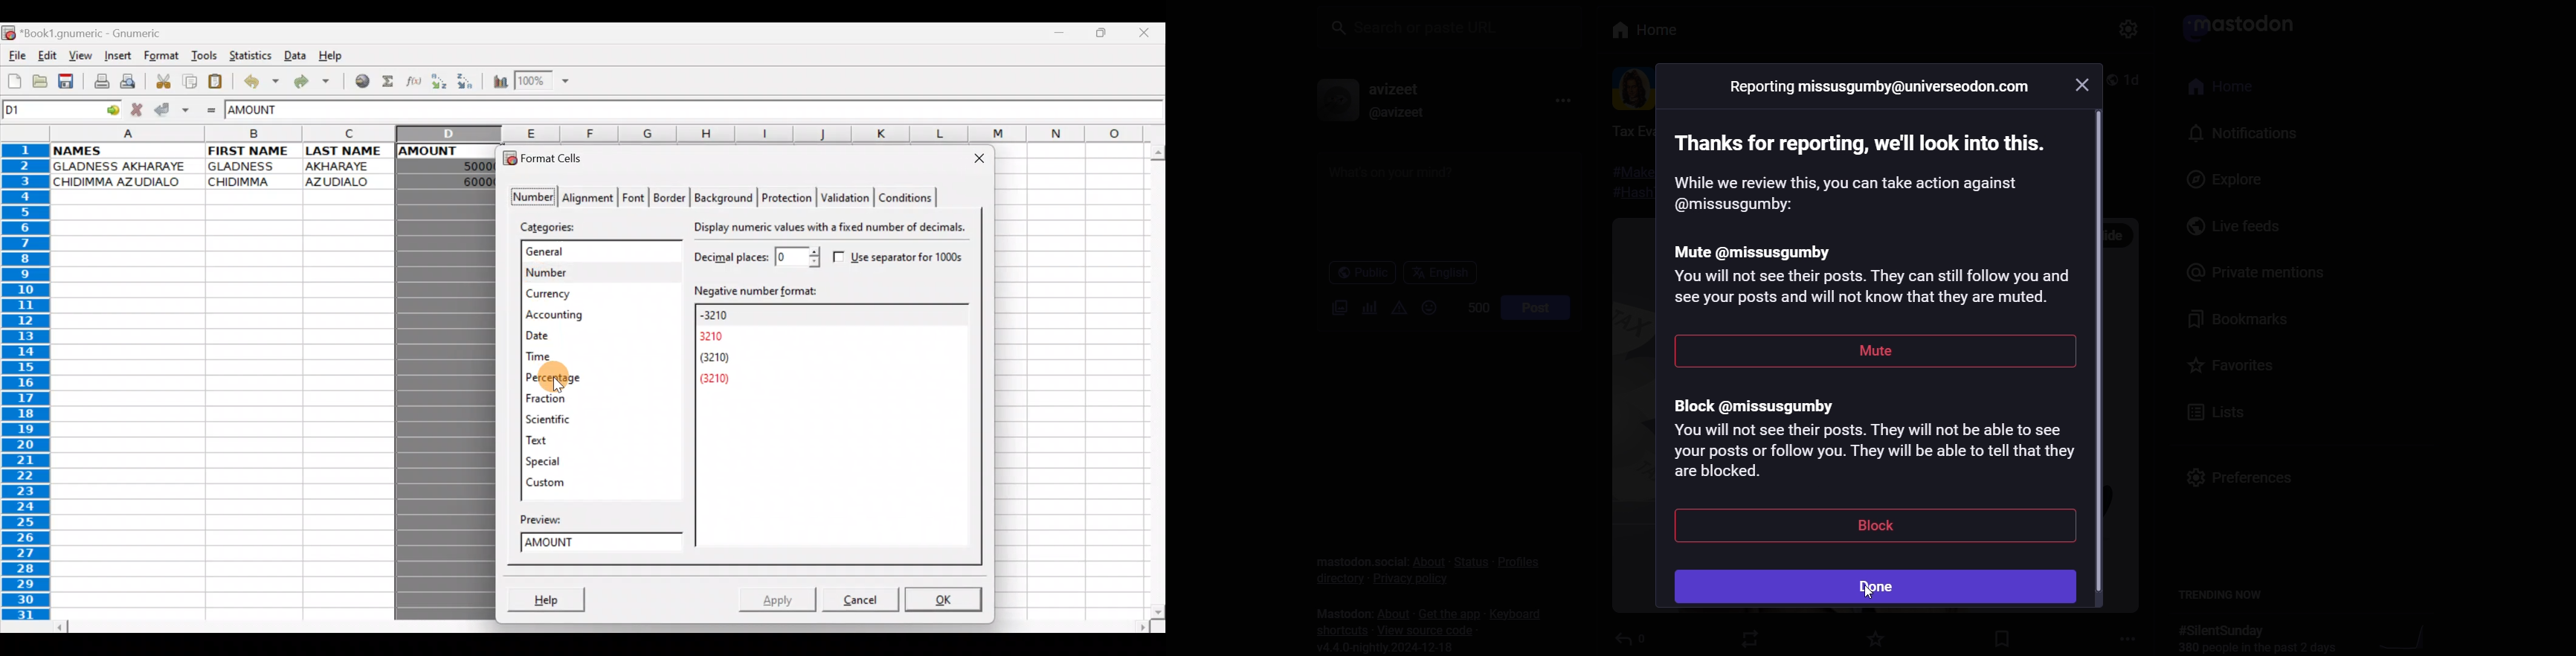 The height and width of the screenshot is (672, 2576). Describe the element at coordinates (725, 380) in the screenshot. I see `(3210)` at that location.